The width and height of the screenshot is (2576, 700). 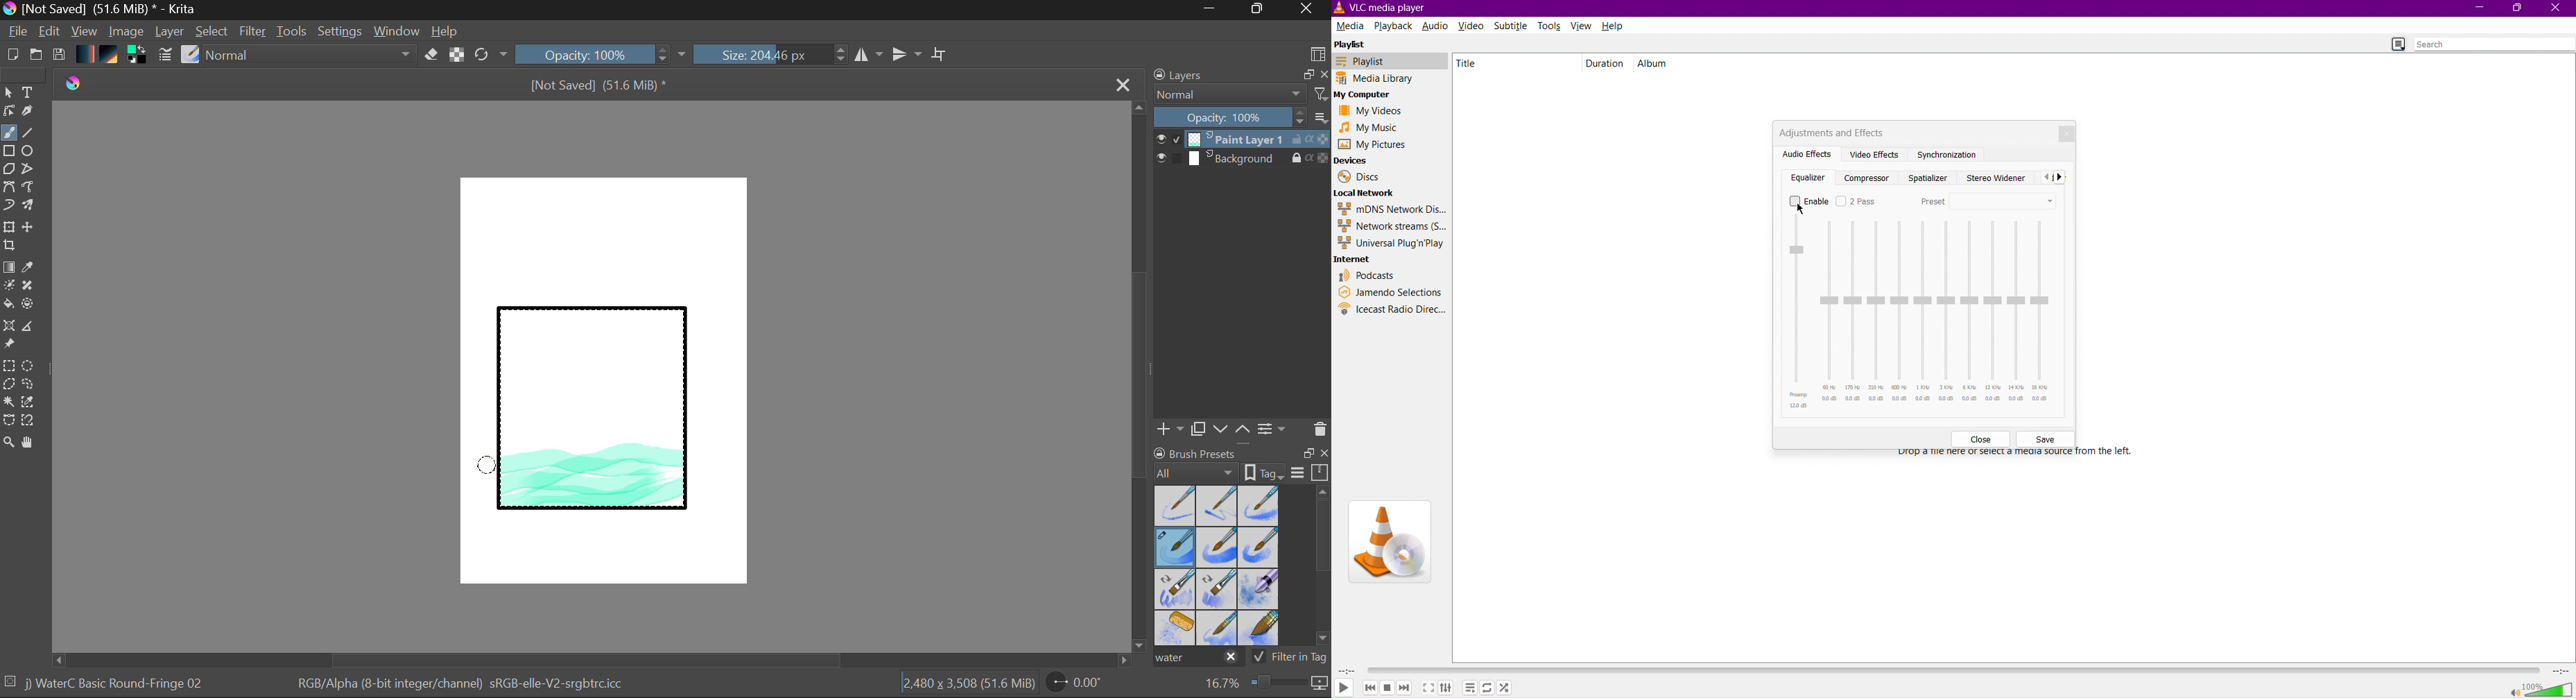 I want to click on Water C - Grunge, so click(x=1259, y=547).